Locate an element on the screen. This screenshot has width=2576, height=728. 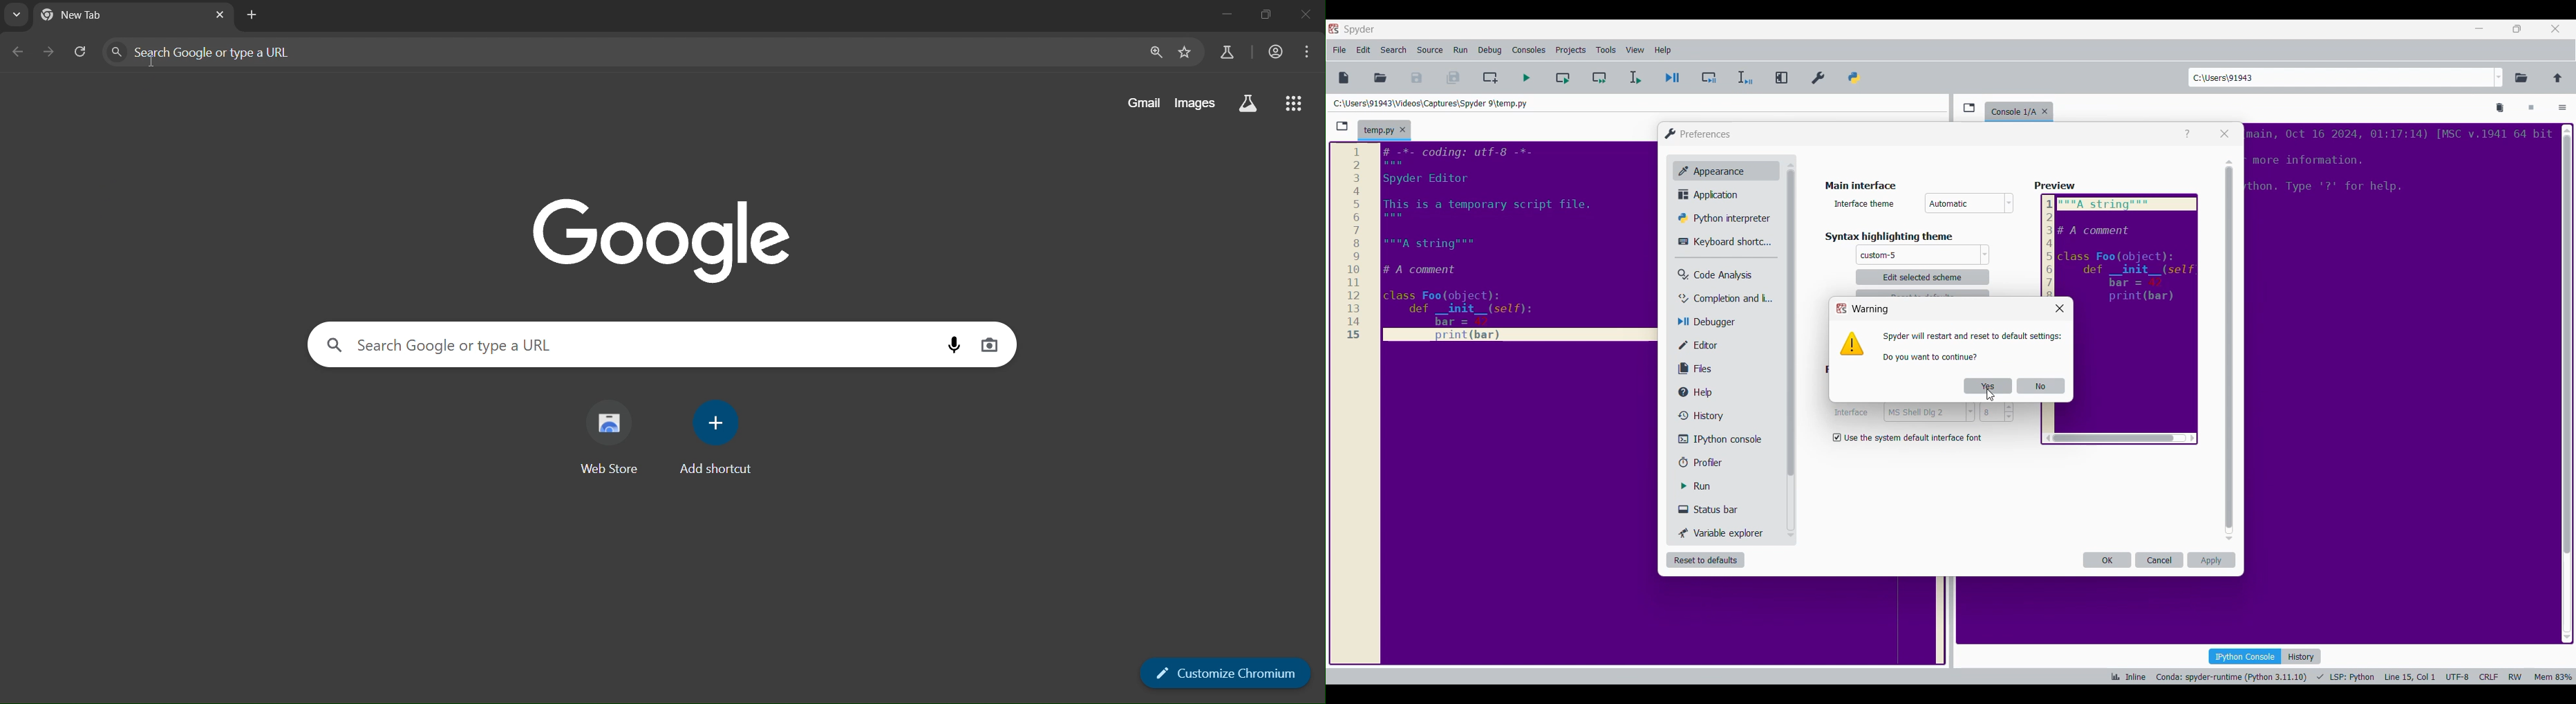
Preferences is located at coordinates (1819, 78).